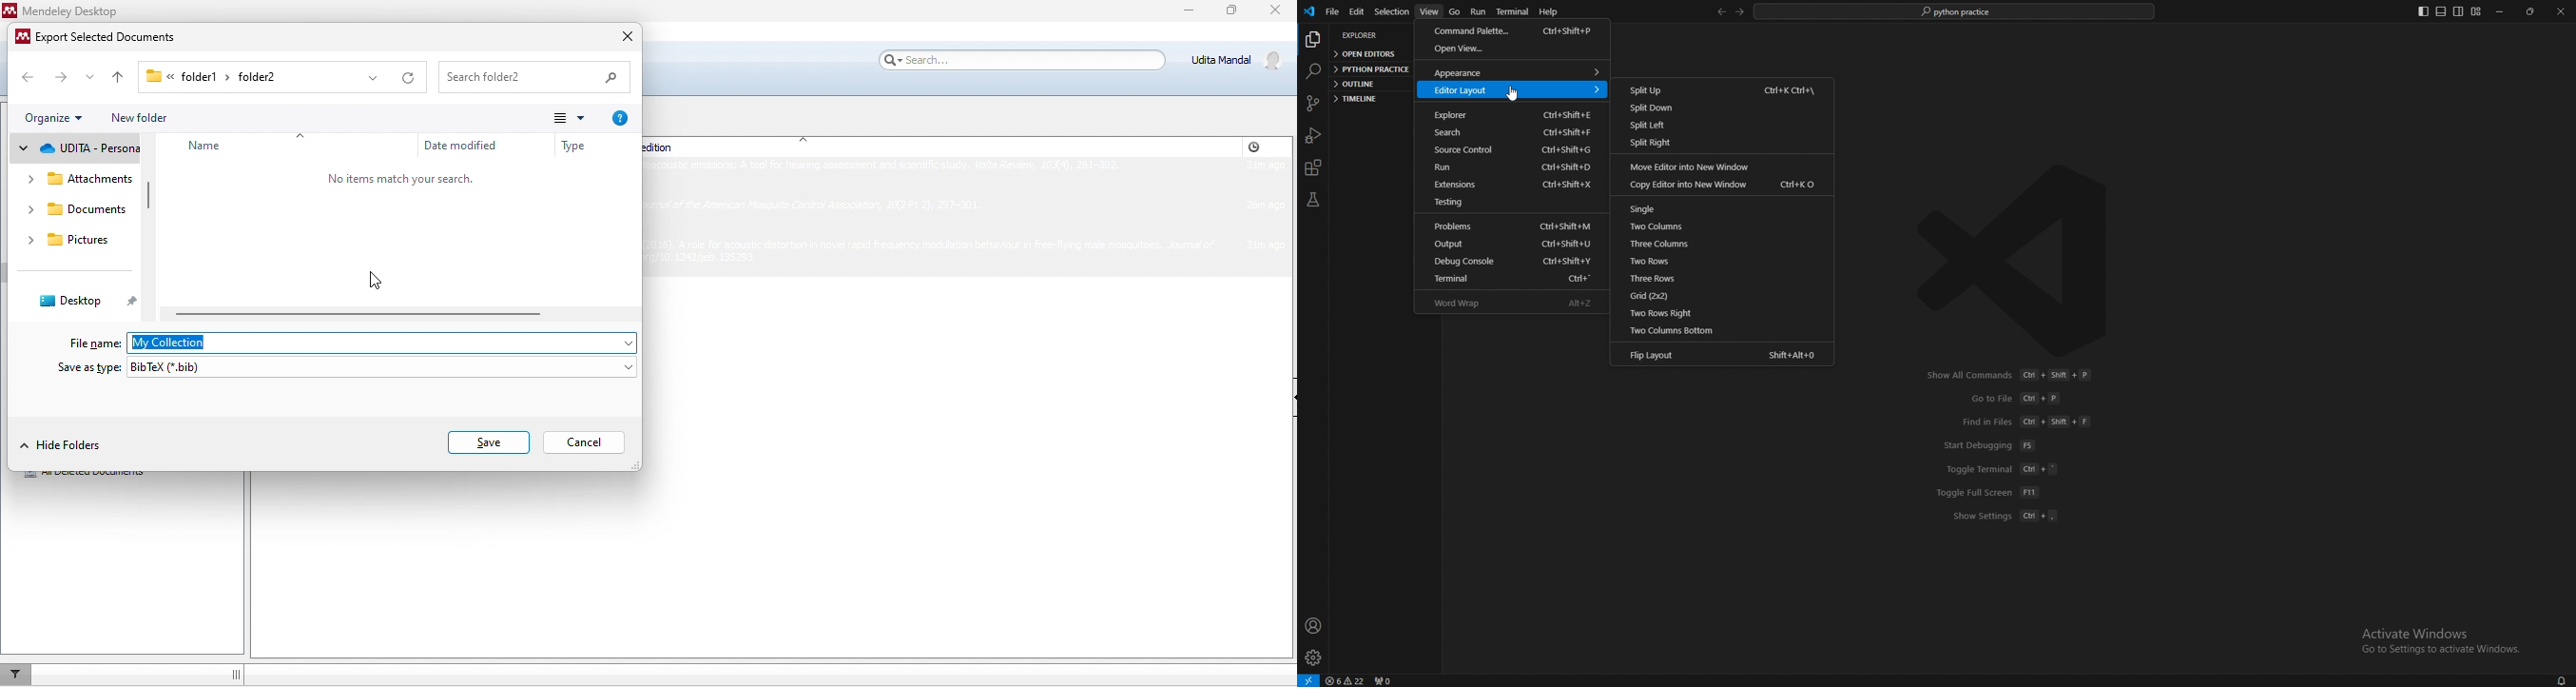  I want to click on close, so click(619, 36).